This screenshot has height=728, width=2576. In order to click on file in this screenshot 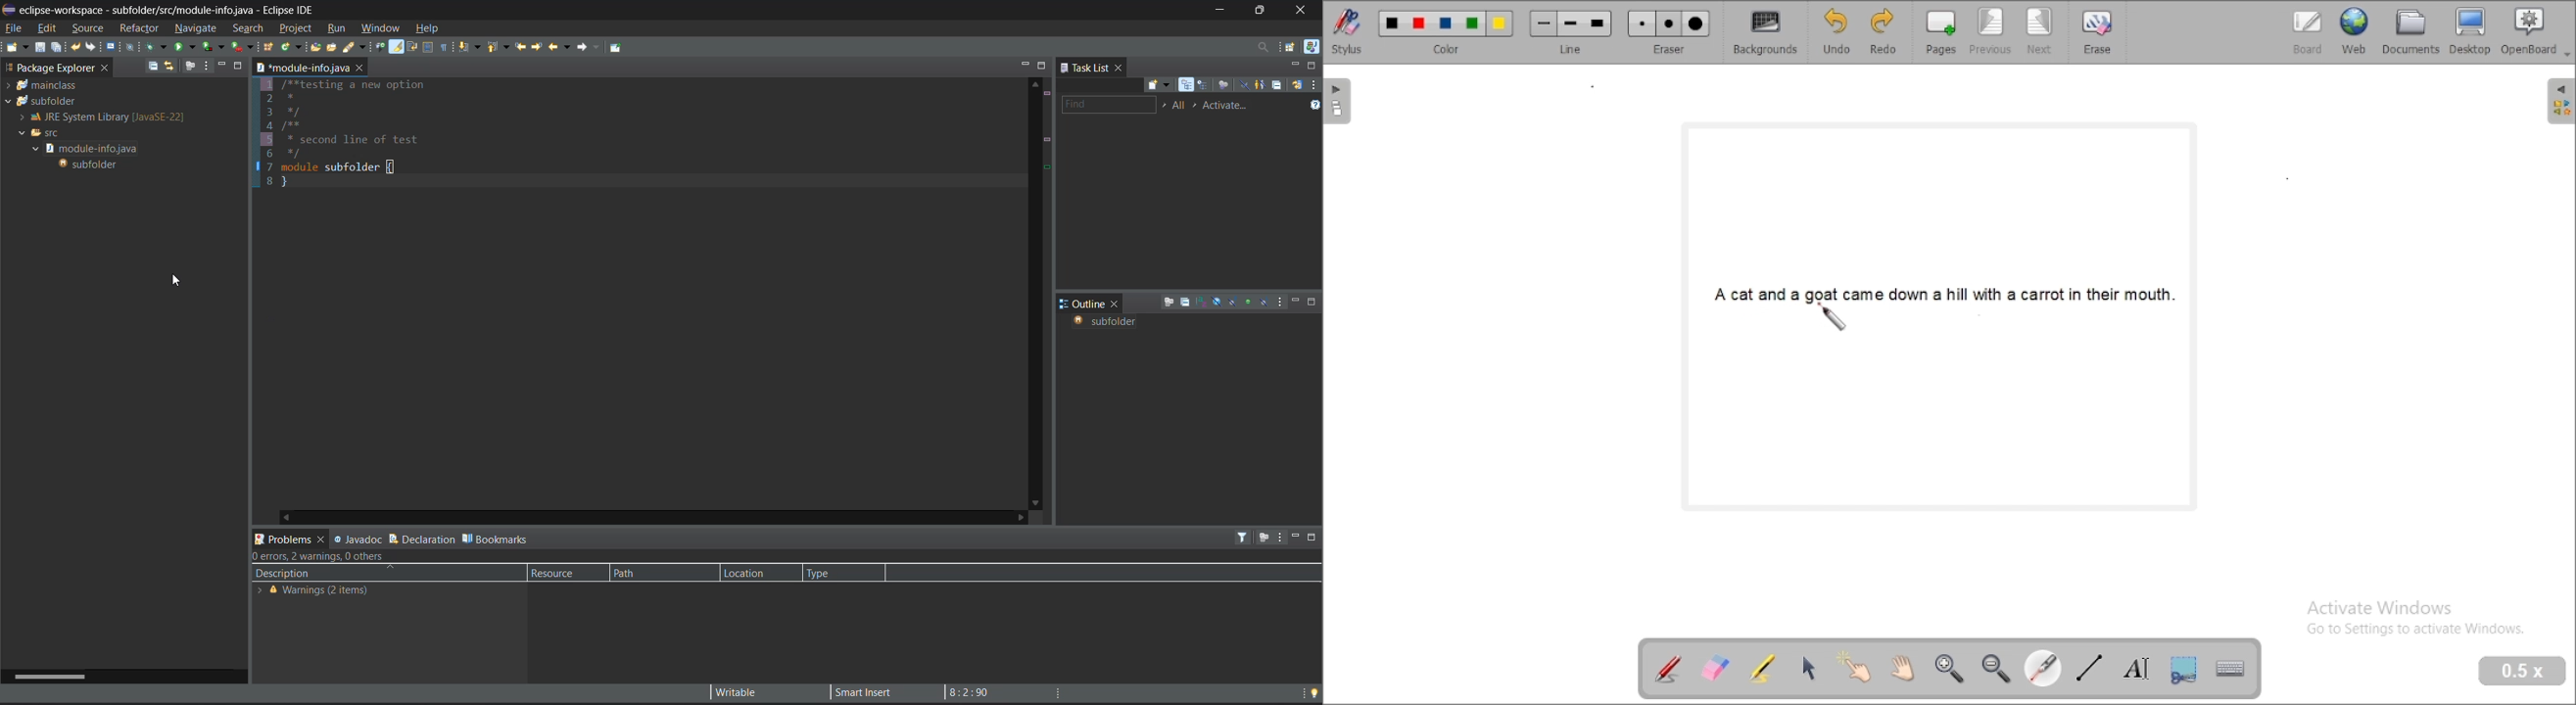, I will do `click(15, 28)`.